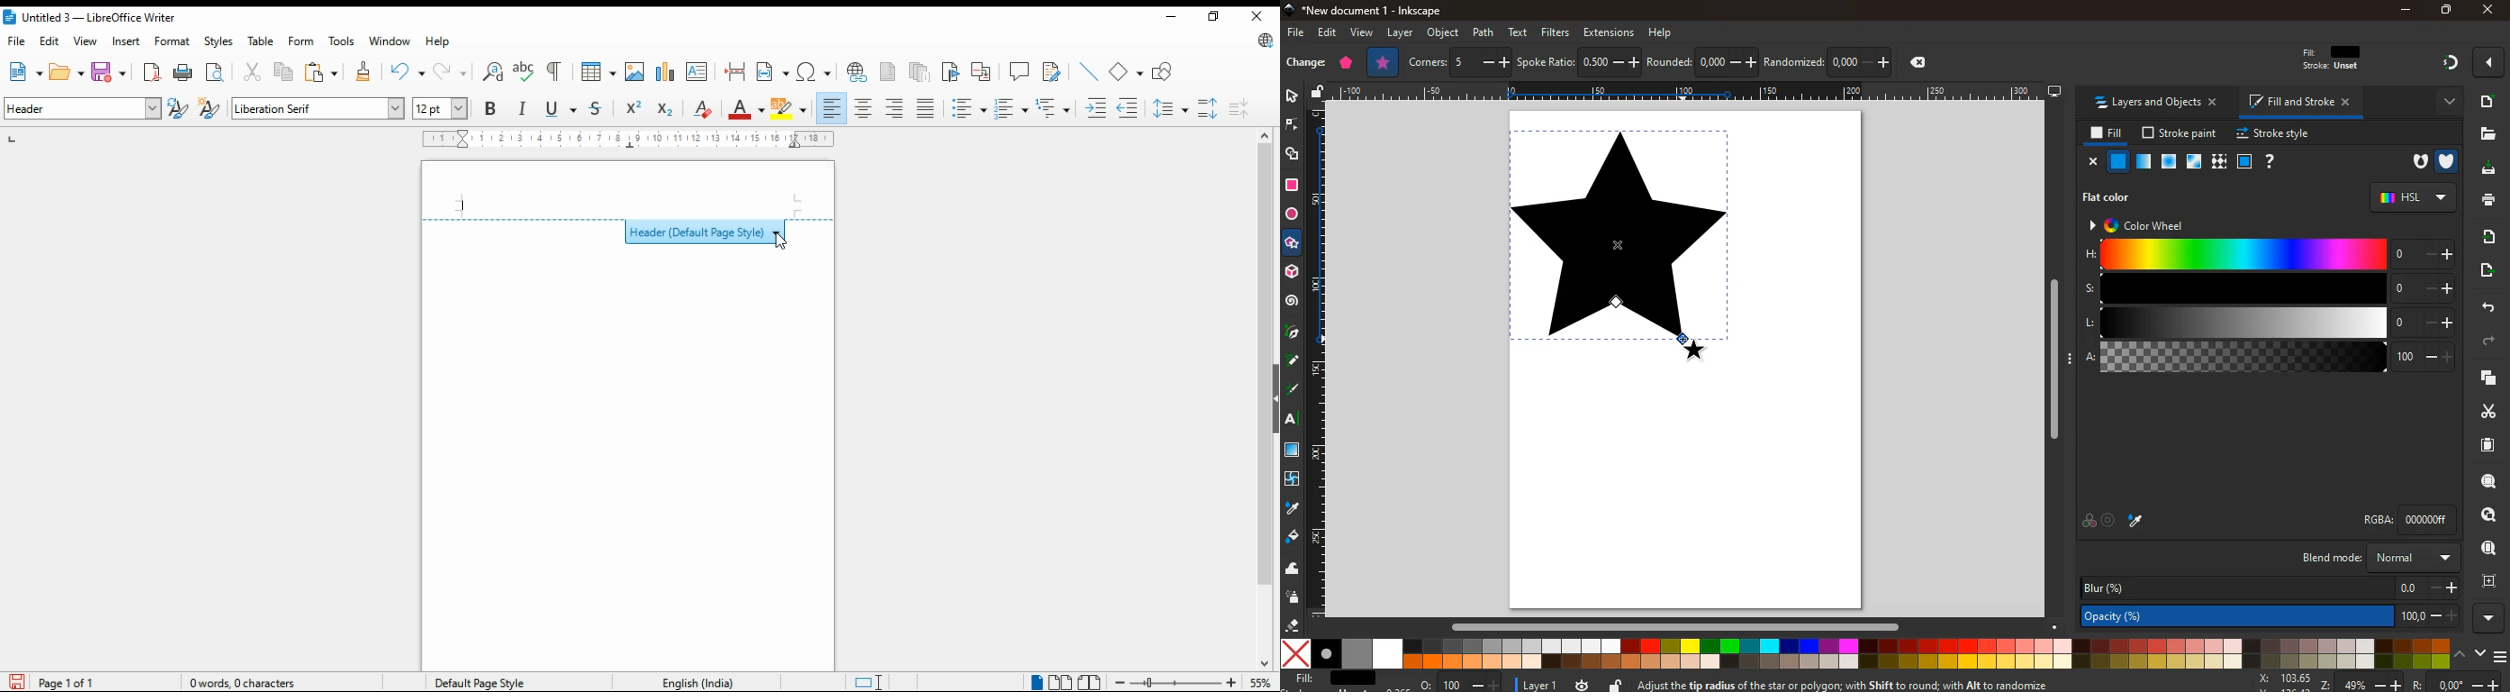 The width and height of the screenshot is (2520, 700). I want to click on menu, so click(2502, 656).